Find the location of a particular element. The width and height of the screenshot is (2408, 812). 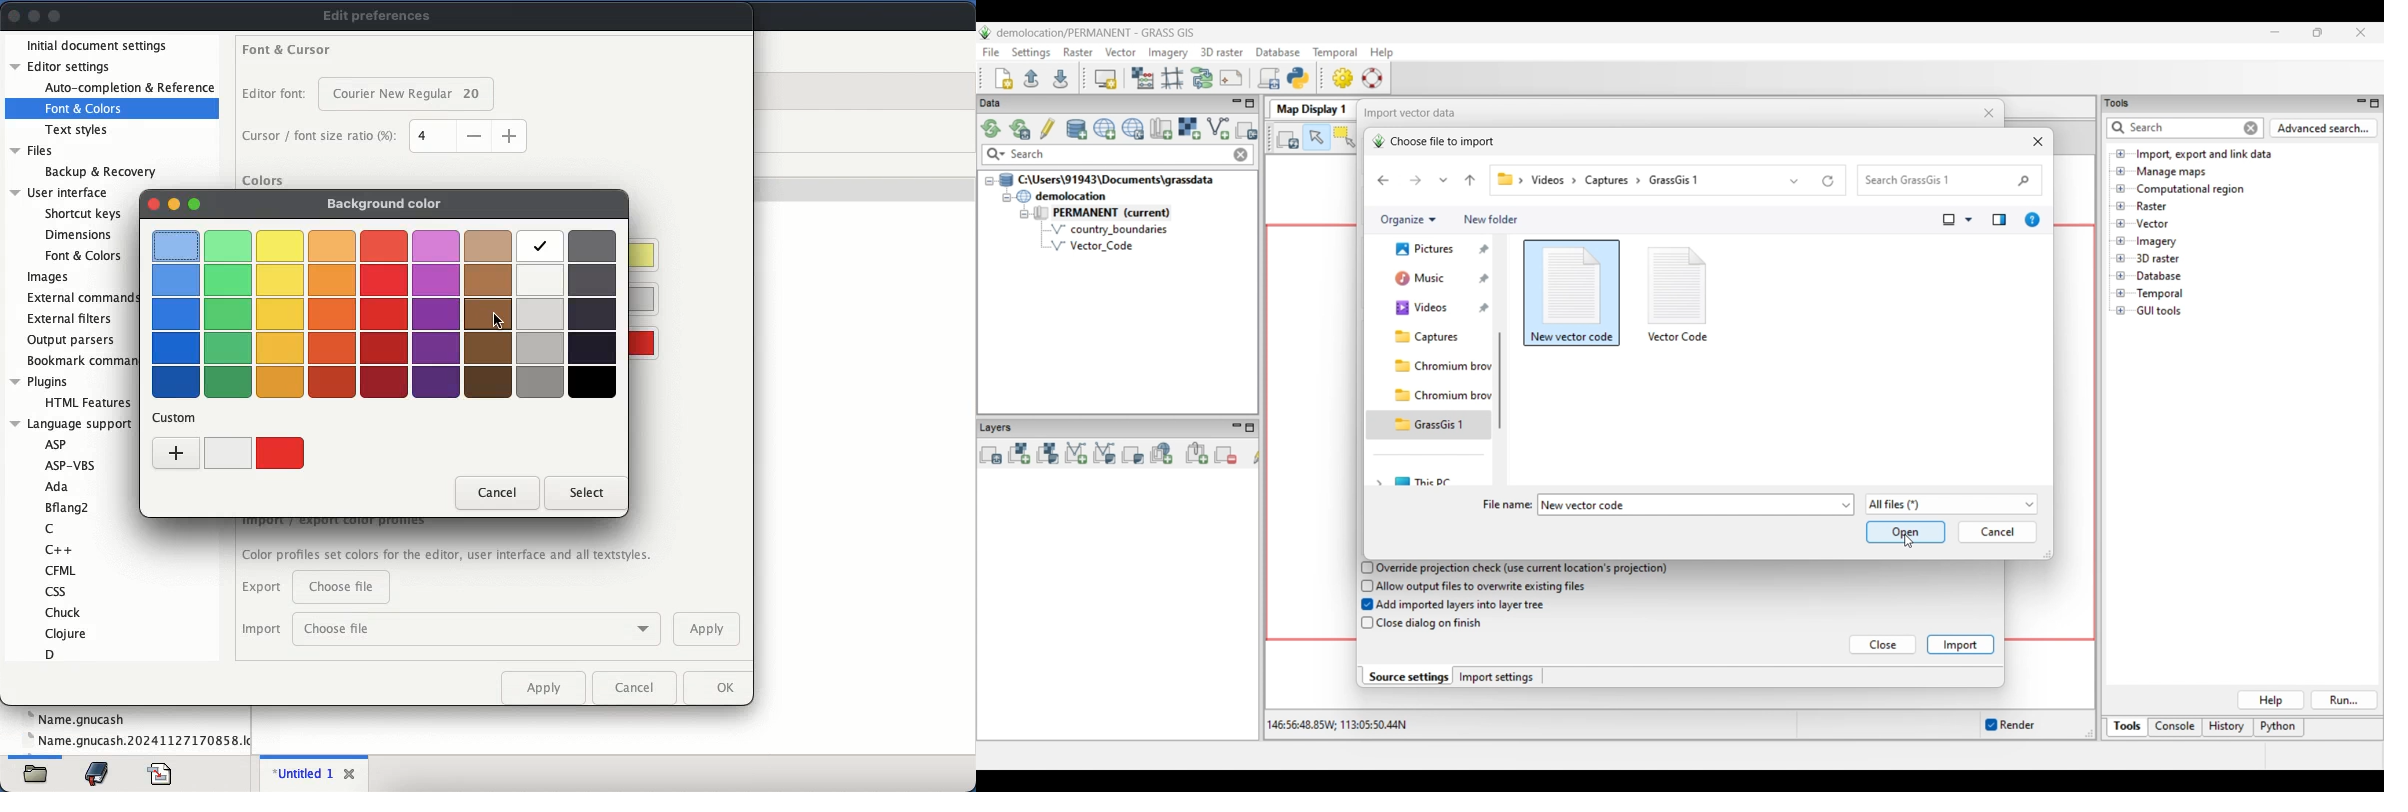

choose file is located at coordinates (477, 628).